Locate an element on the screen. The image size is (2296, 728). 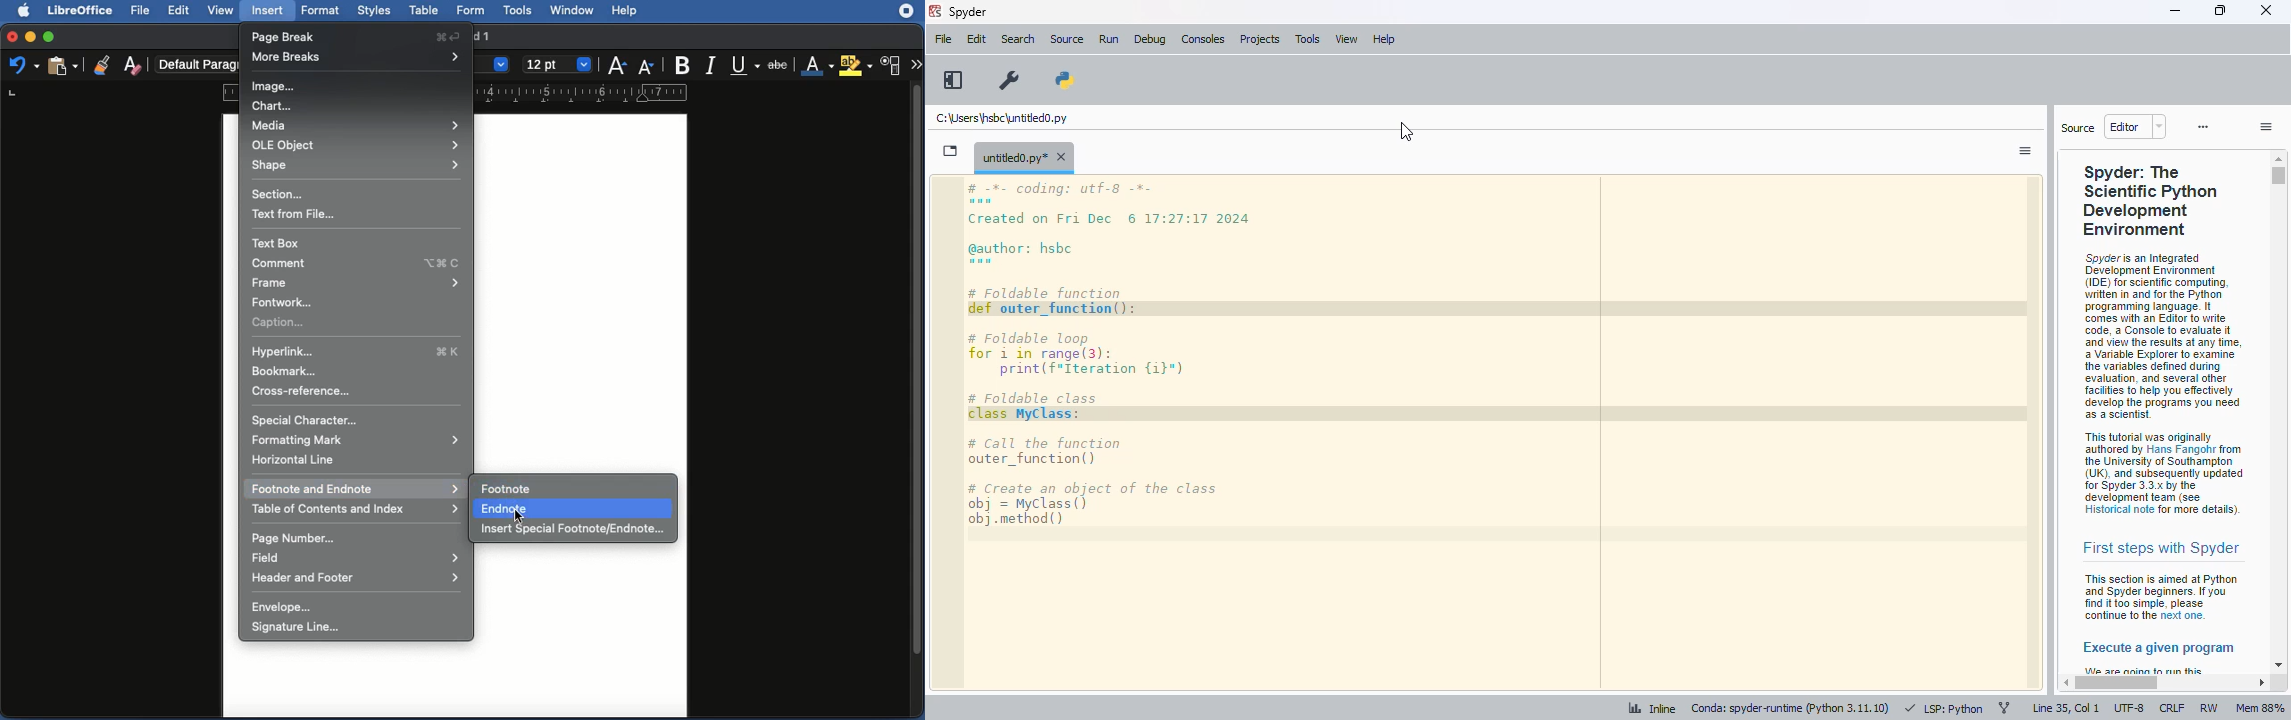
consoles is located at coordinates (1204, 39).